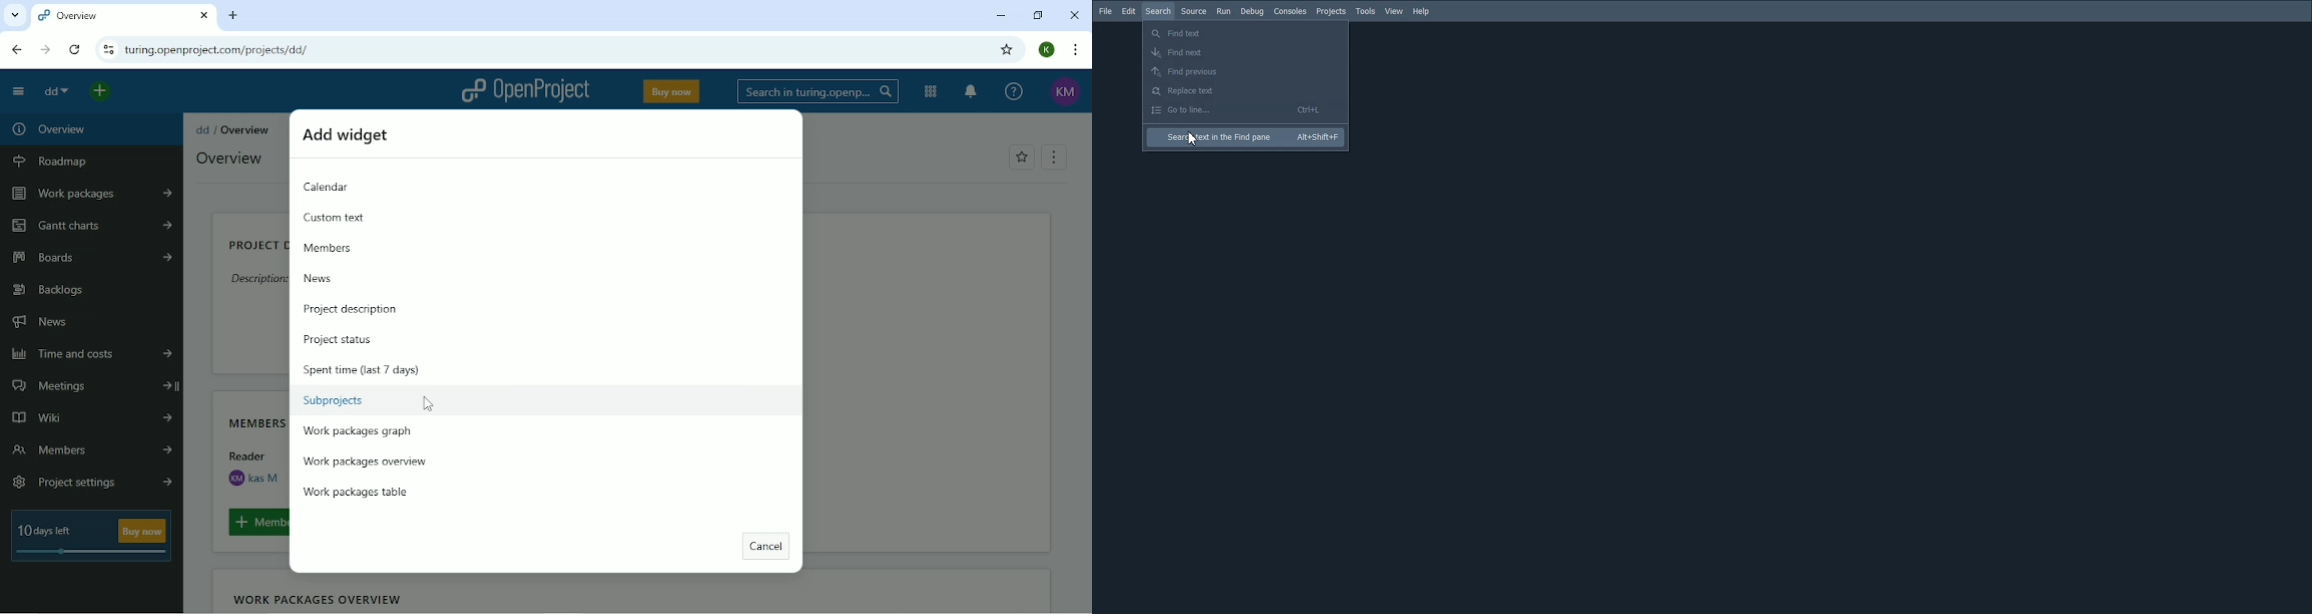  What do you see at coordinates (1253, 11) in the screenshot?
I see `Debug` at bounding box center [1253, 11].